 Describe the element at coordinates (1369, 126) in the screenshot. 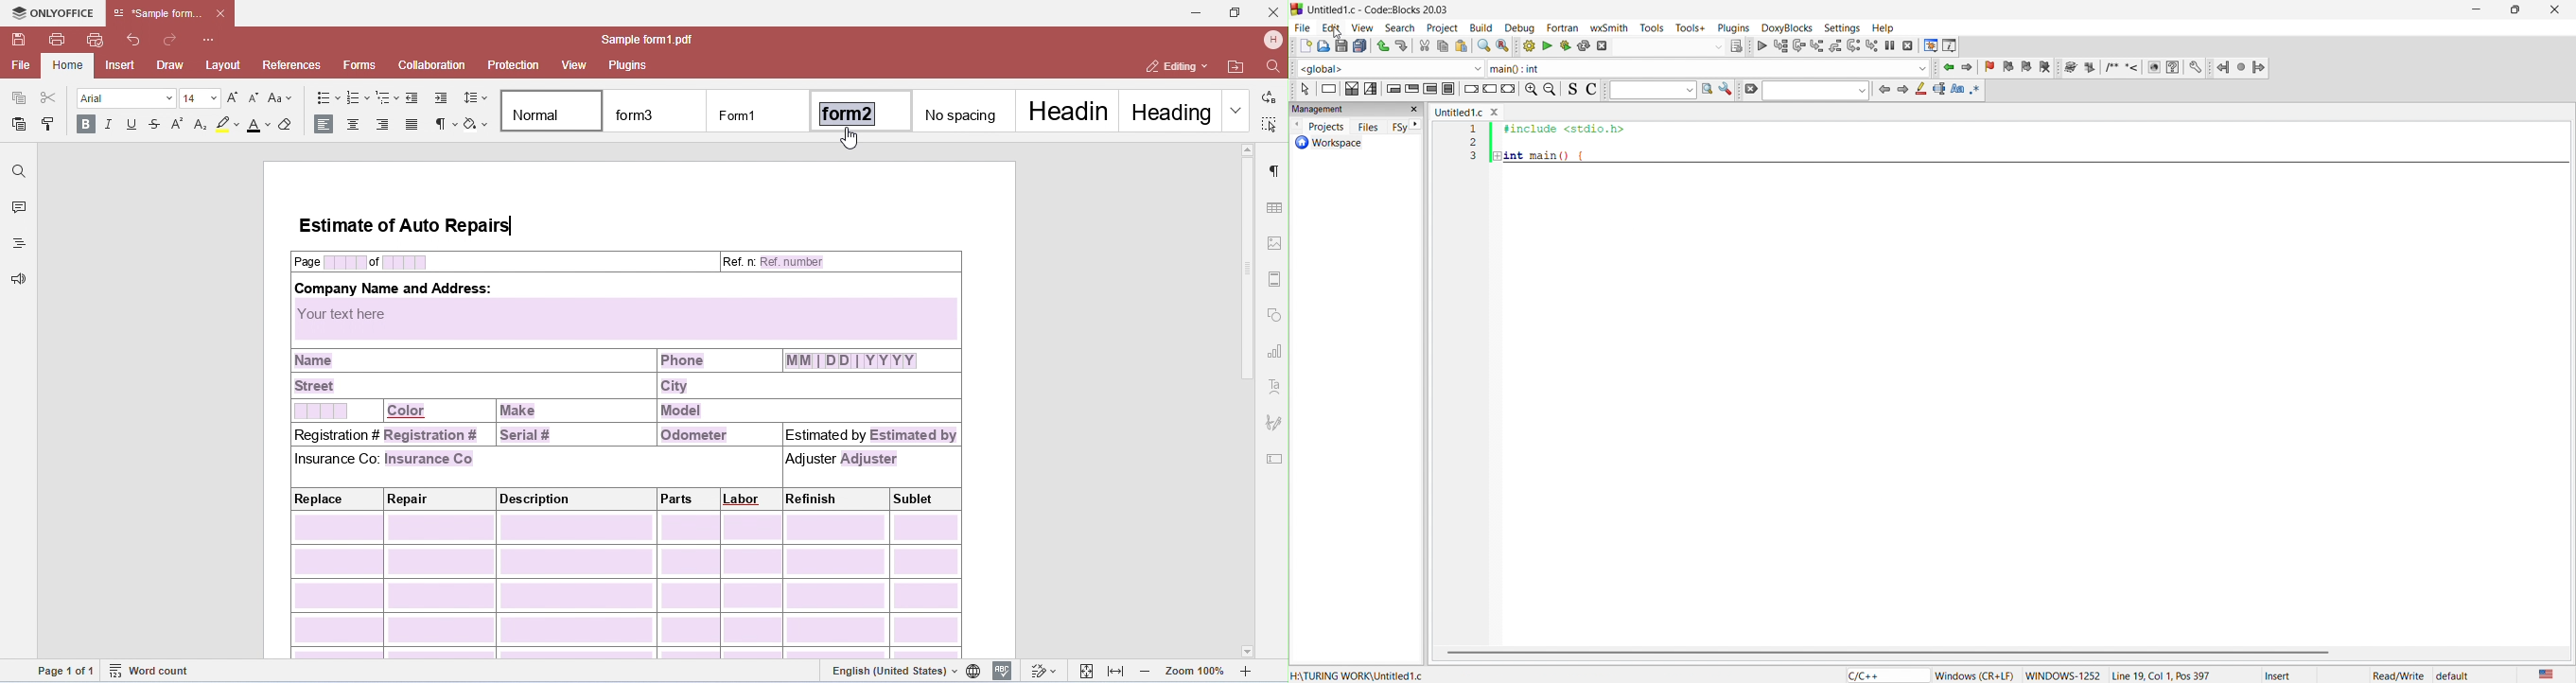

I see `files tab` at that location.